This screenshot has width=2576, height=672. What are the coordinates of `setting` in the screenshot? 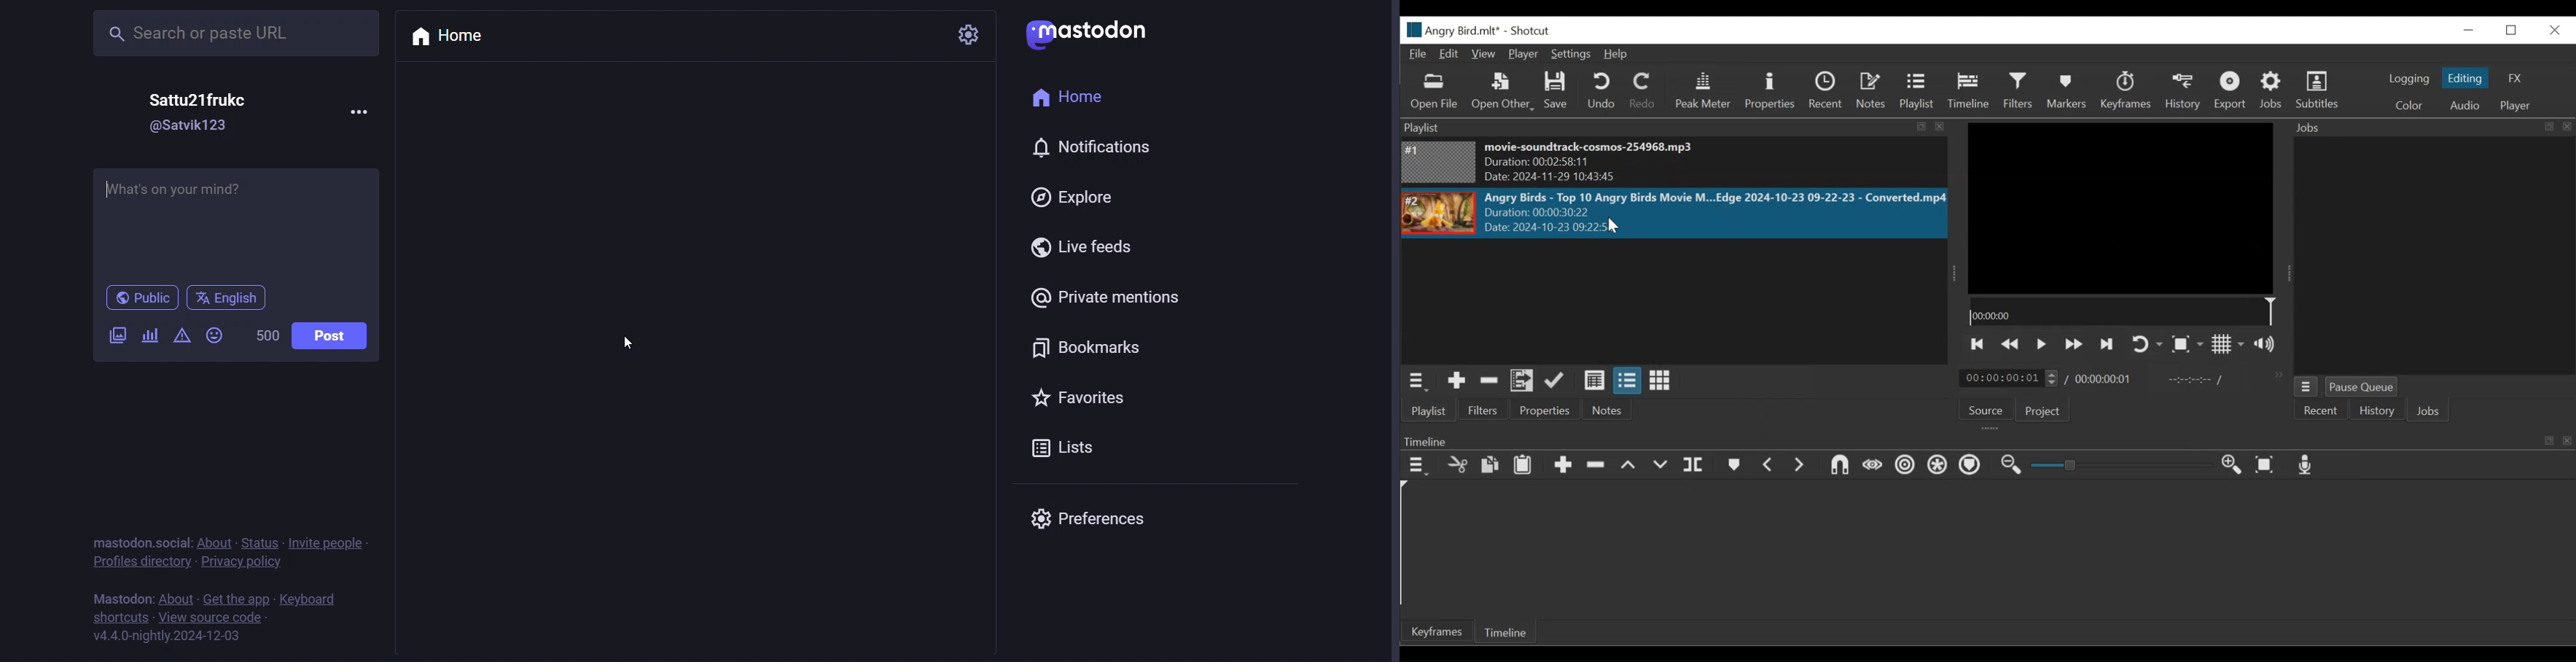 It's located at (966, 36).